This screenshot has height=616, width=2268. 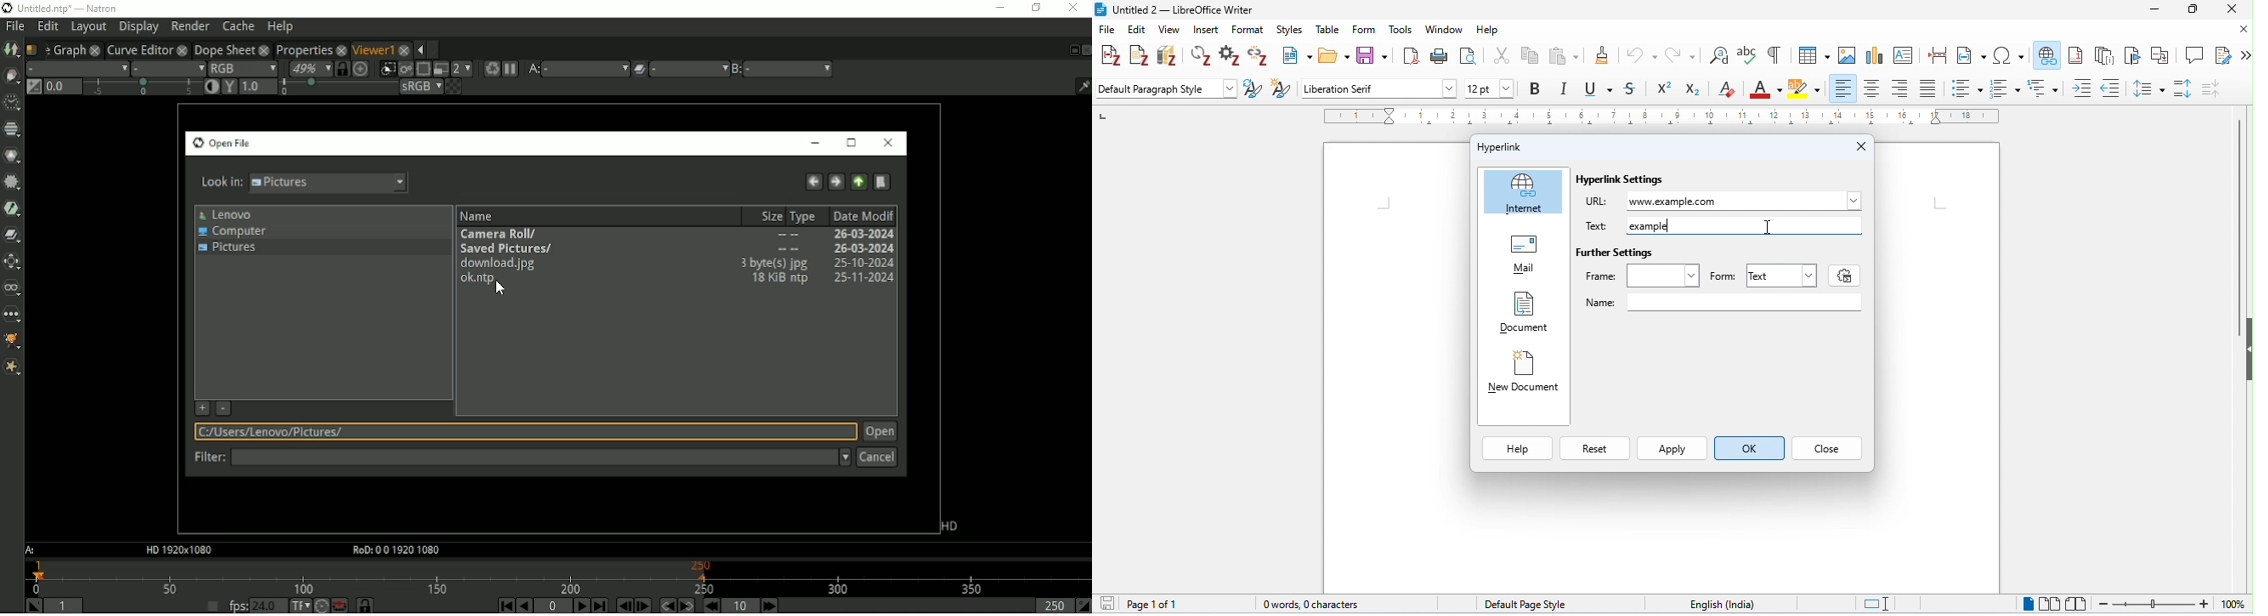 What do you see at coordinates (1379, 89) in the screenshot?
I see `font style` at bounding box center [1379, 89].